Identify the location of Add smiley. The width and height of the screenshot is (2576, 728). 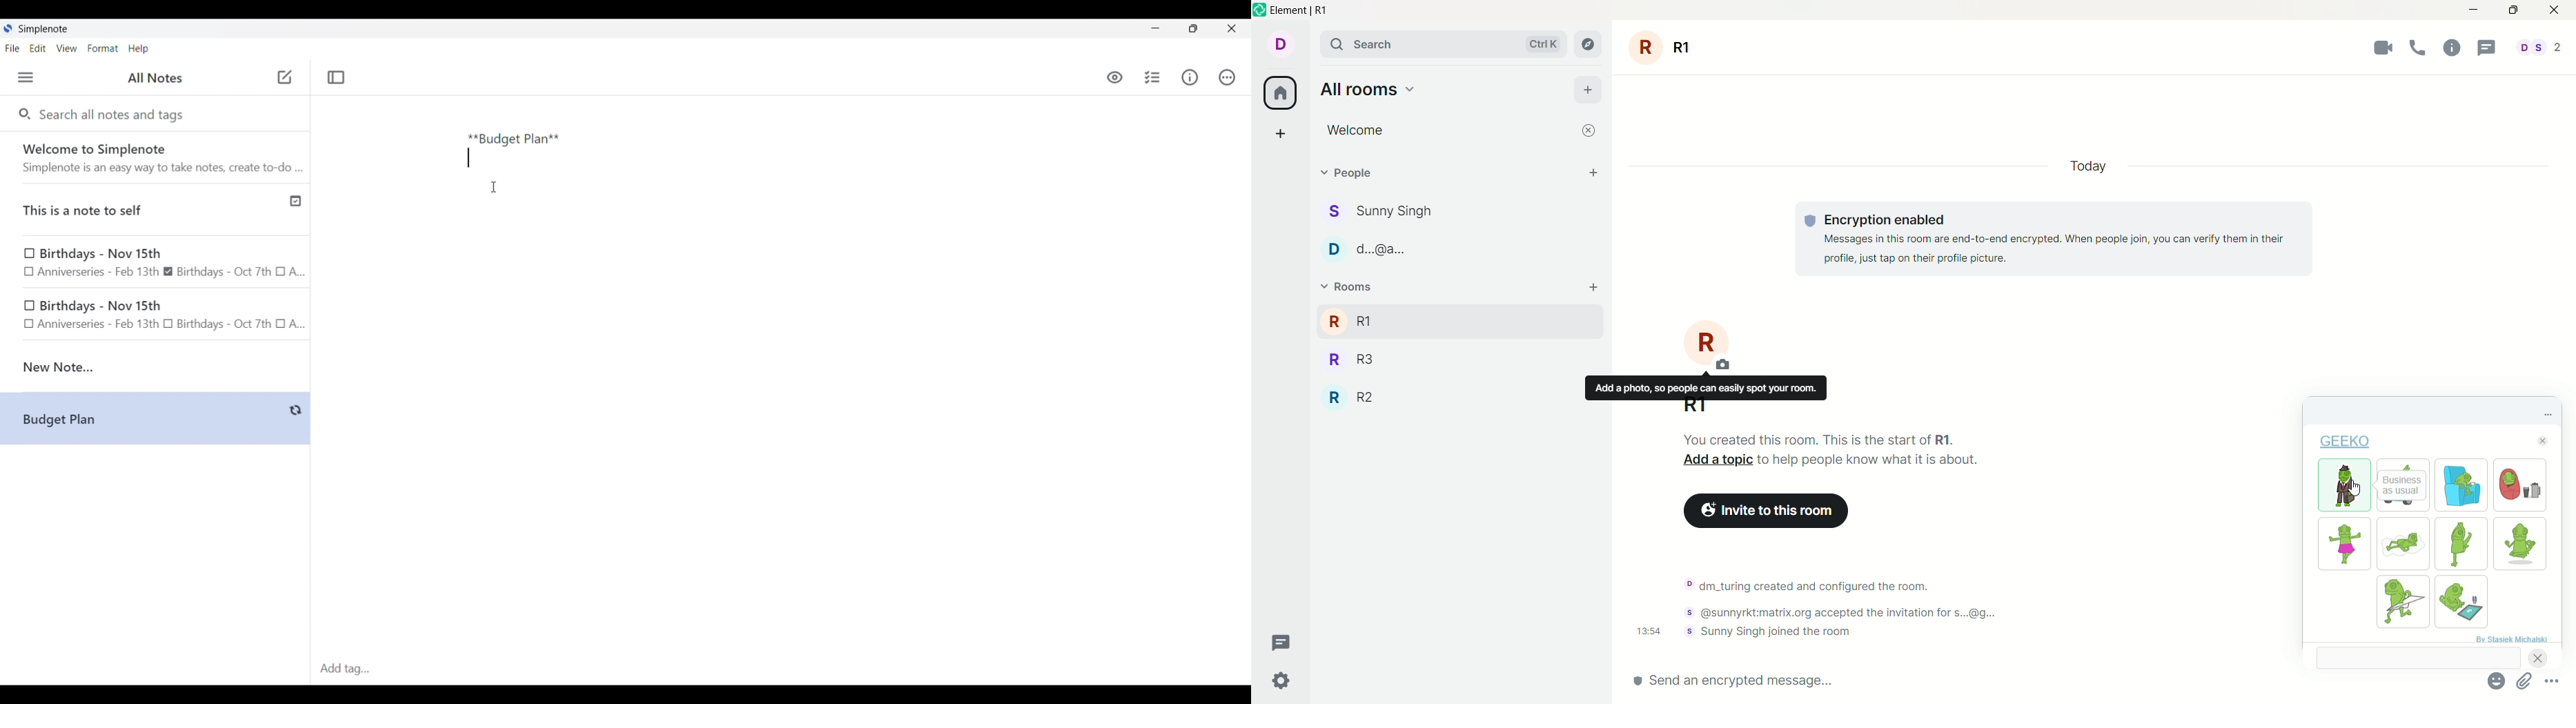
(2497, 681).